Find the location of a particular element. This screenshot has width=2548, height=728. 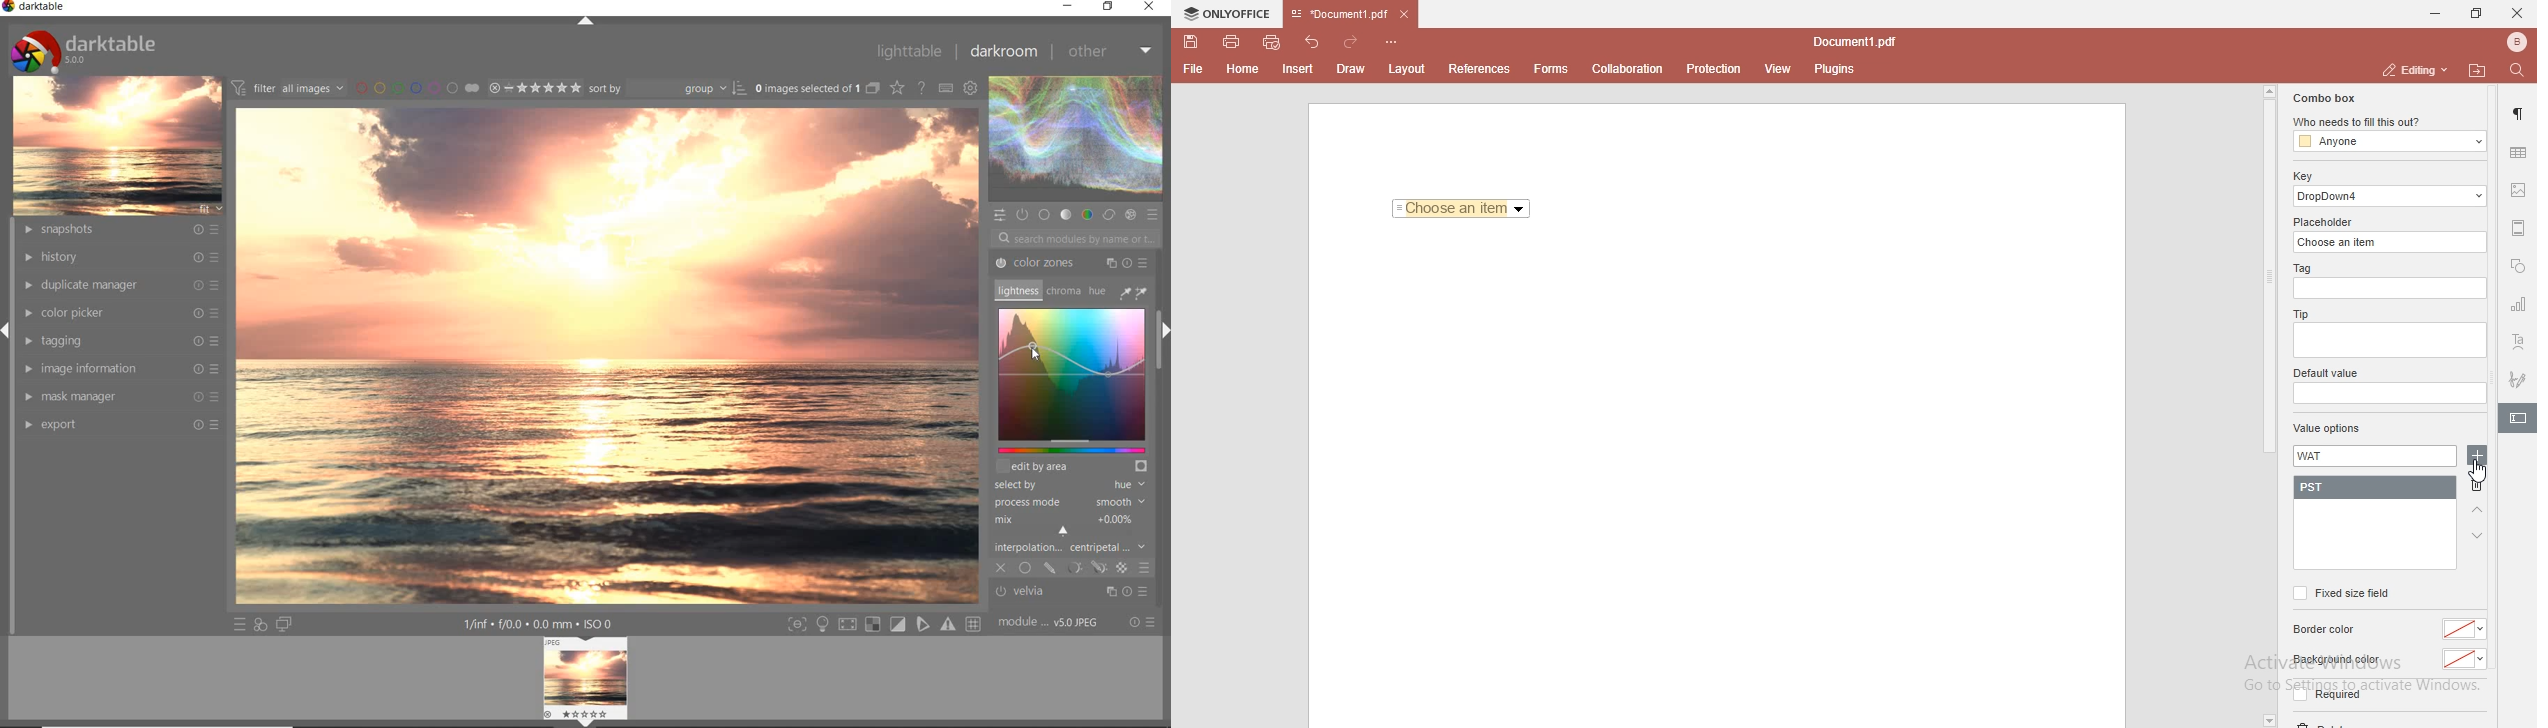

QUICK ACCESS FOR APPLYING ANY OF YOUR STYLE is located at coordinates (259, 625).